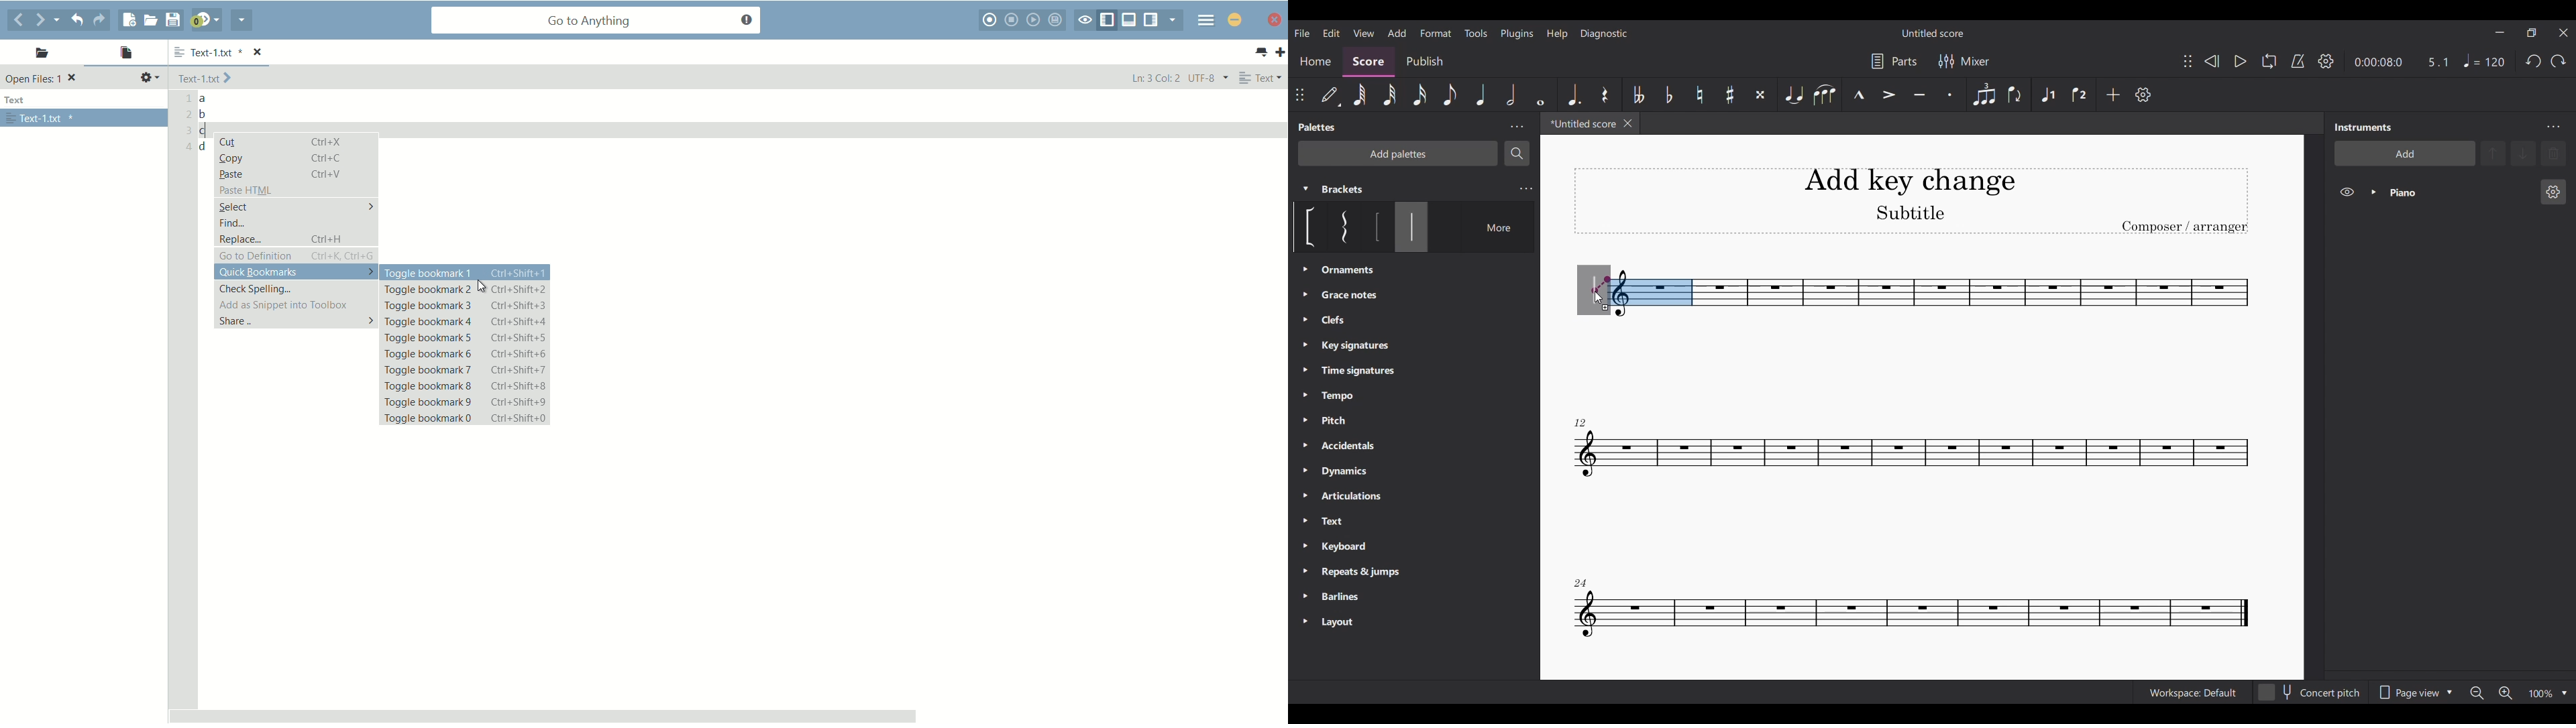 The width and height of the screenshot is (2576, 728). I want to click on Tenuto, so click(1919, 95).